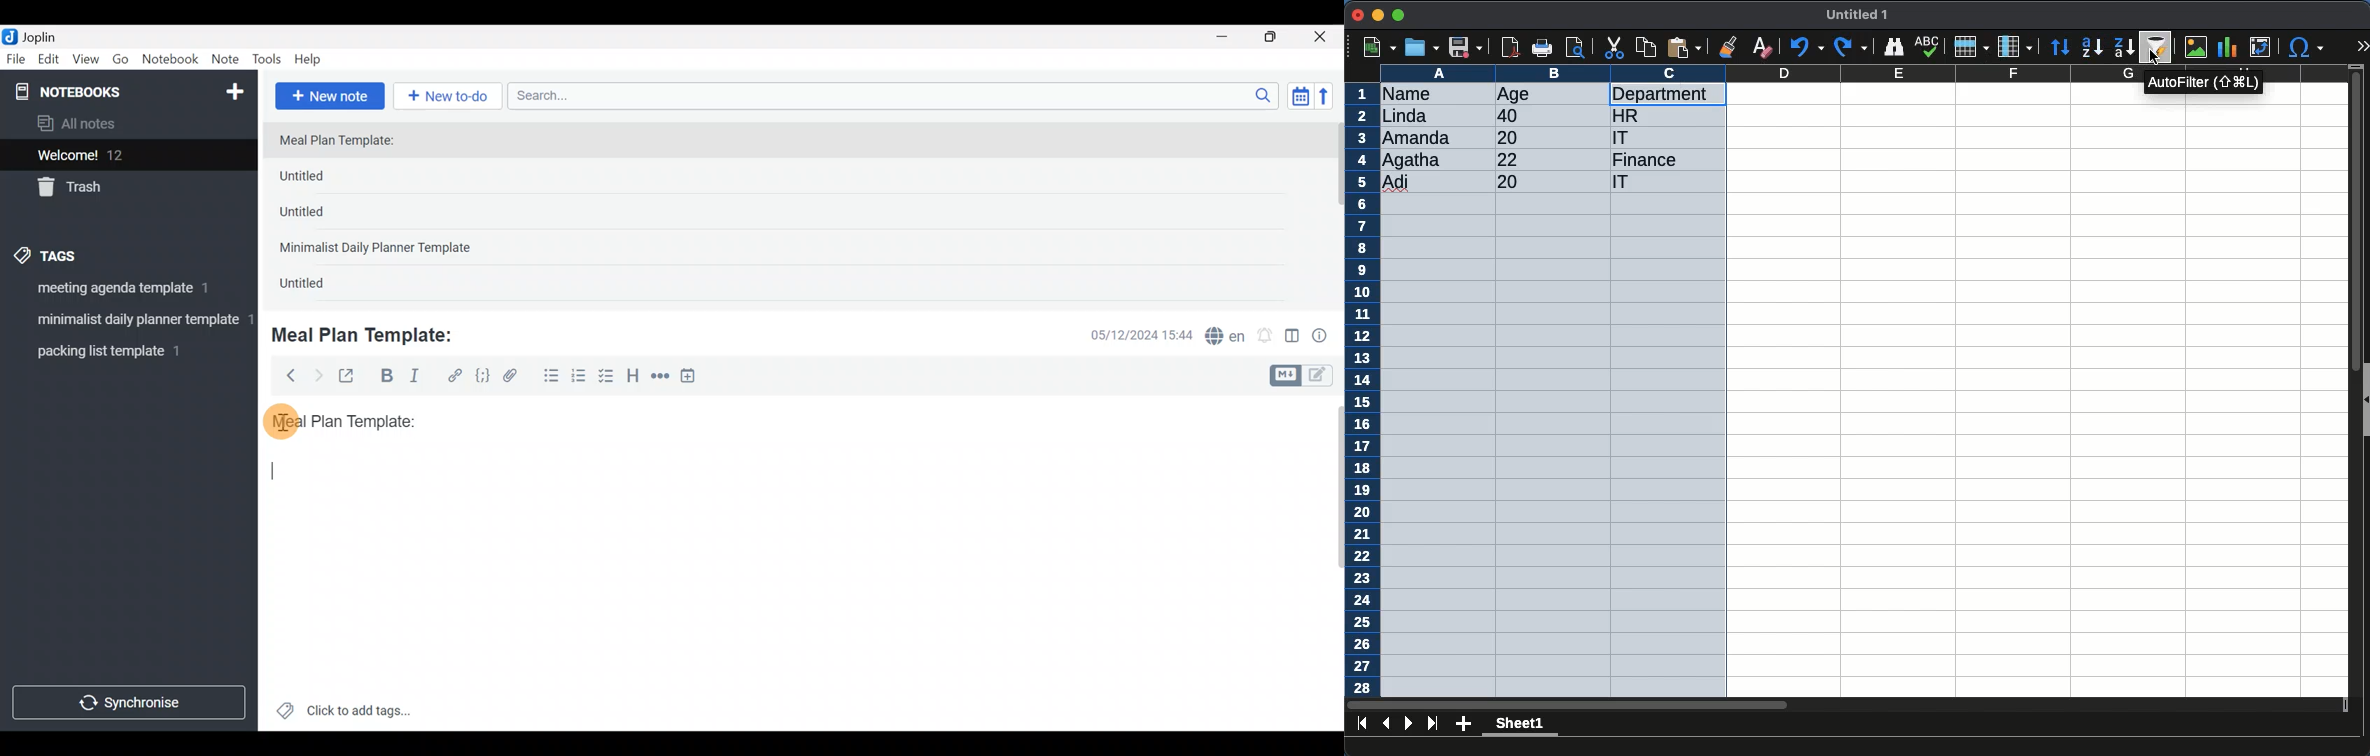  I want to click on Bold, so click(386, 377).